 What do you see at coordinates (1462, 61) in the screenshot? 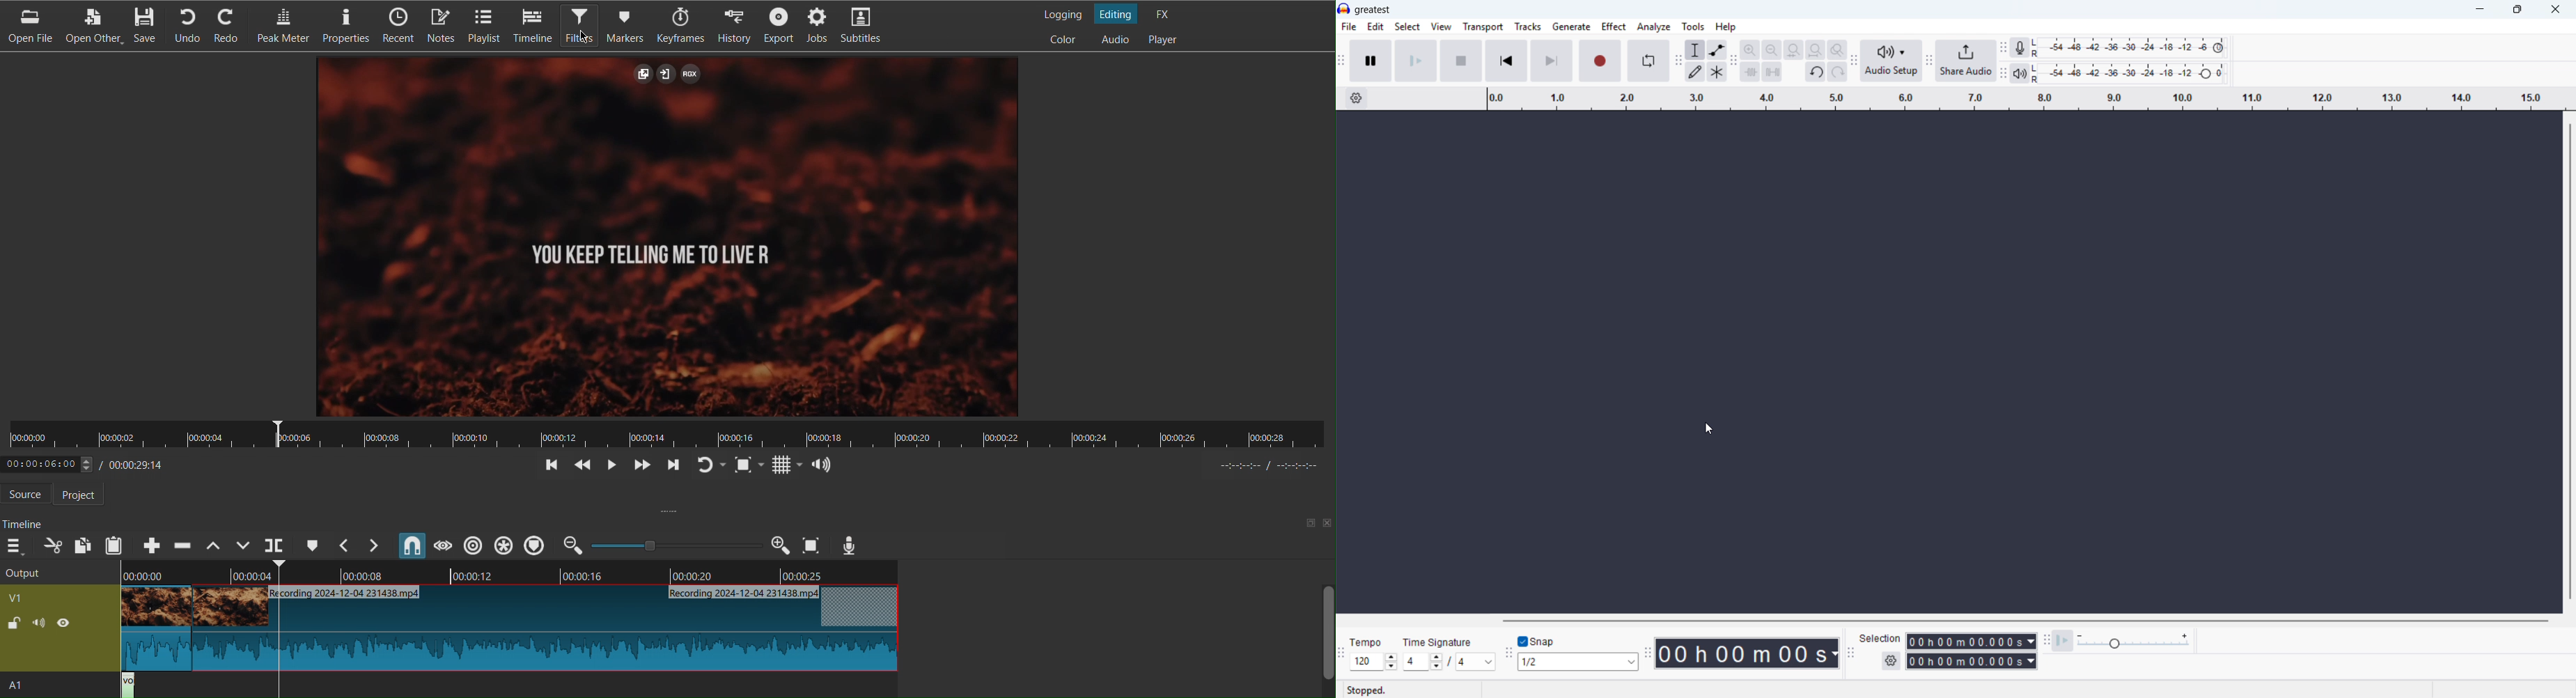
I see `stop ` at bounding box center [1462, 61].